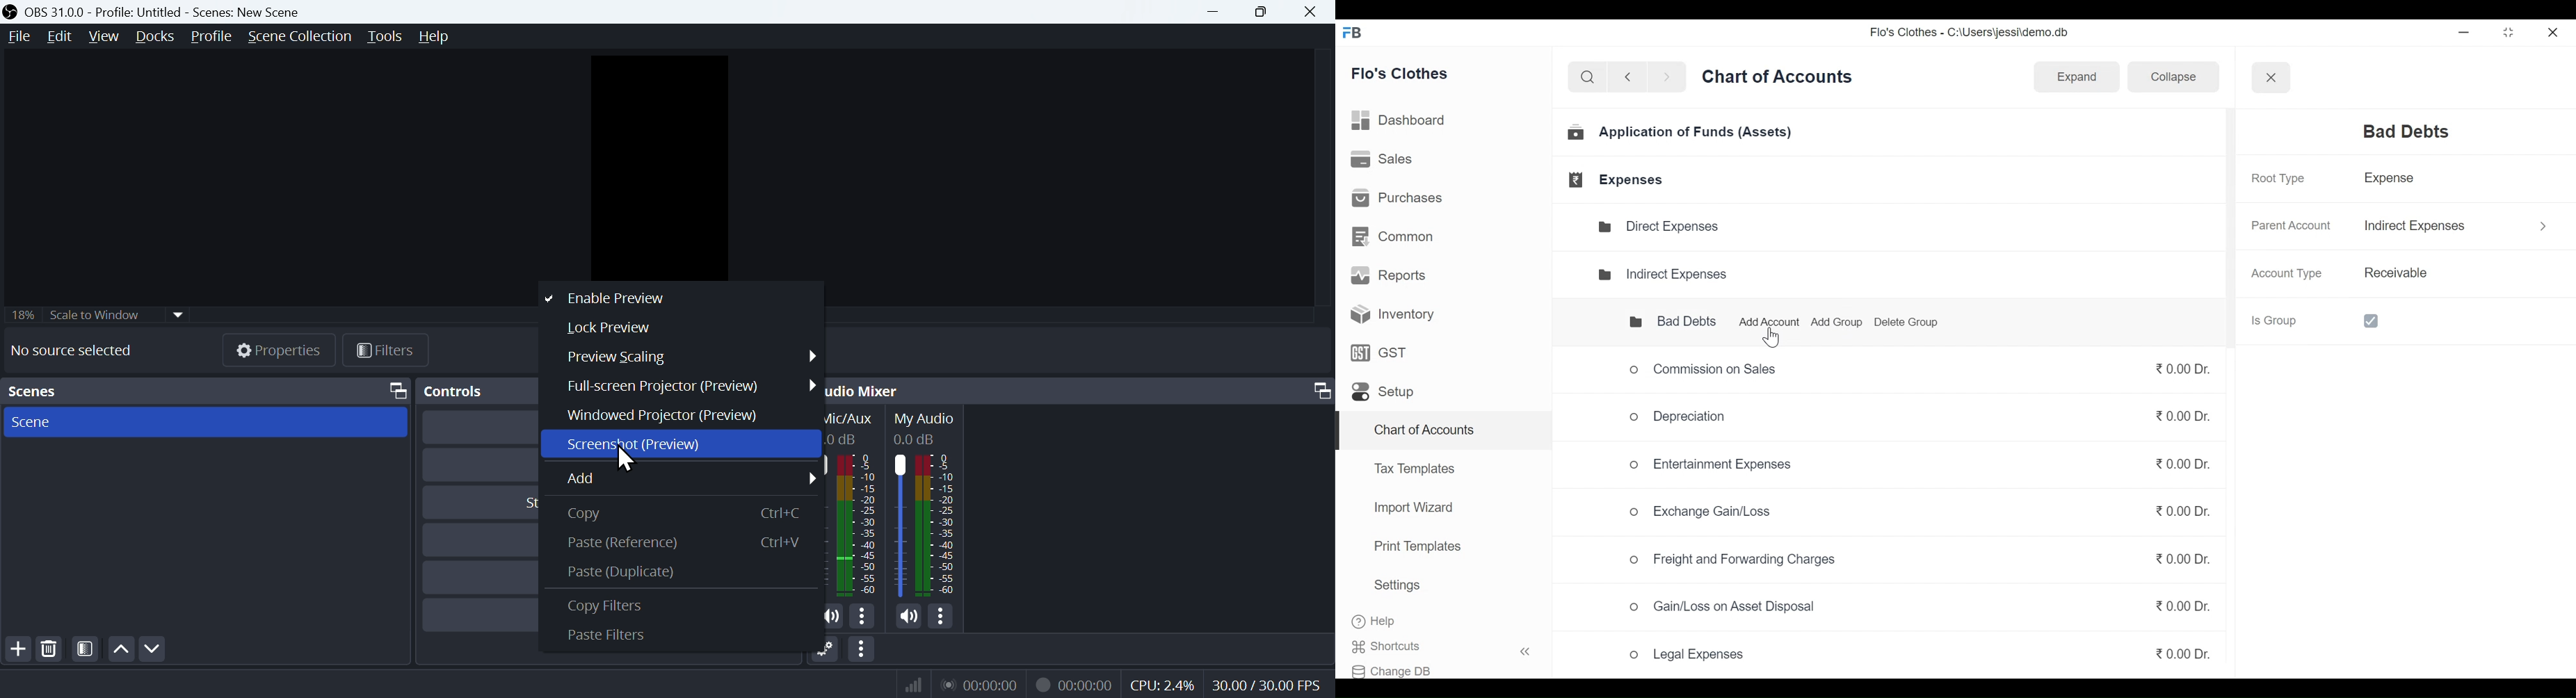  Describe the element at coordinates (2398, 132) in the screenshot. I see `Bad Debts` at that location.